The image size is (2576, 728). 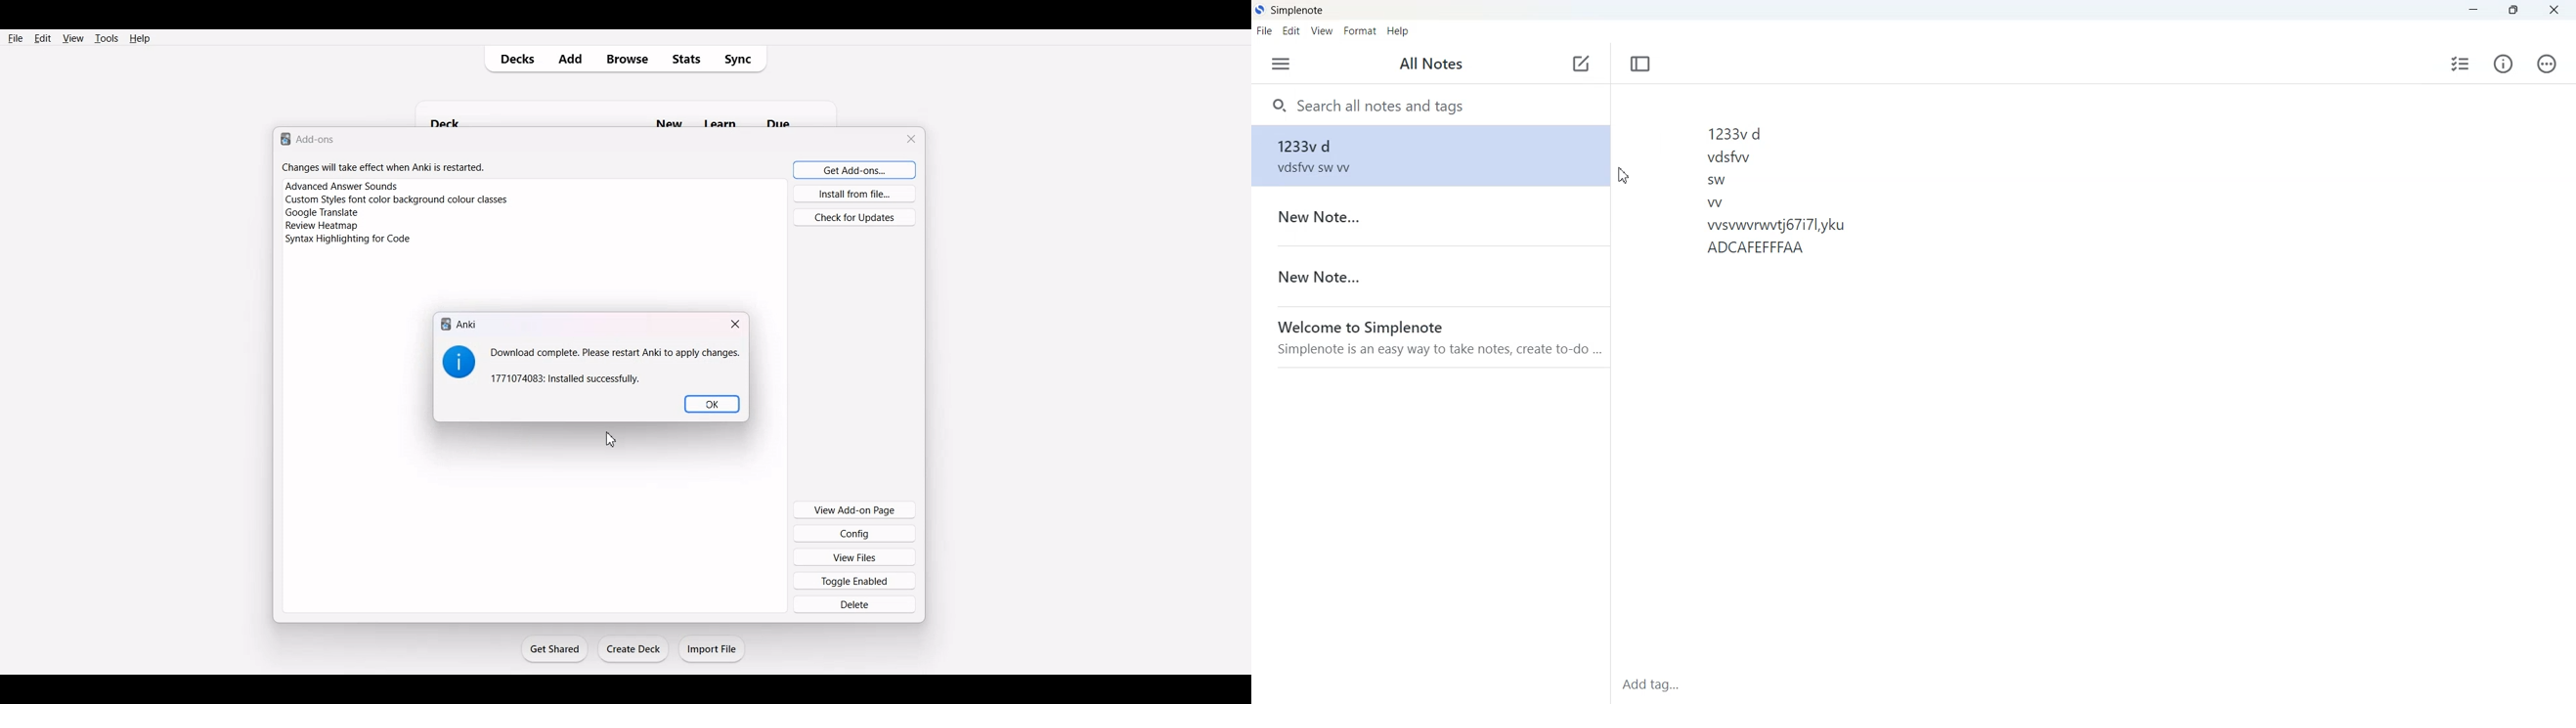 What do you see at coordinates (553, 648) in the screenshot?
I see `Get Started` at bounding box center [553, 648].